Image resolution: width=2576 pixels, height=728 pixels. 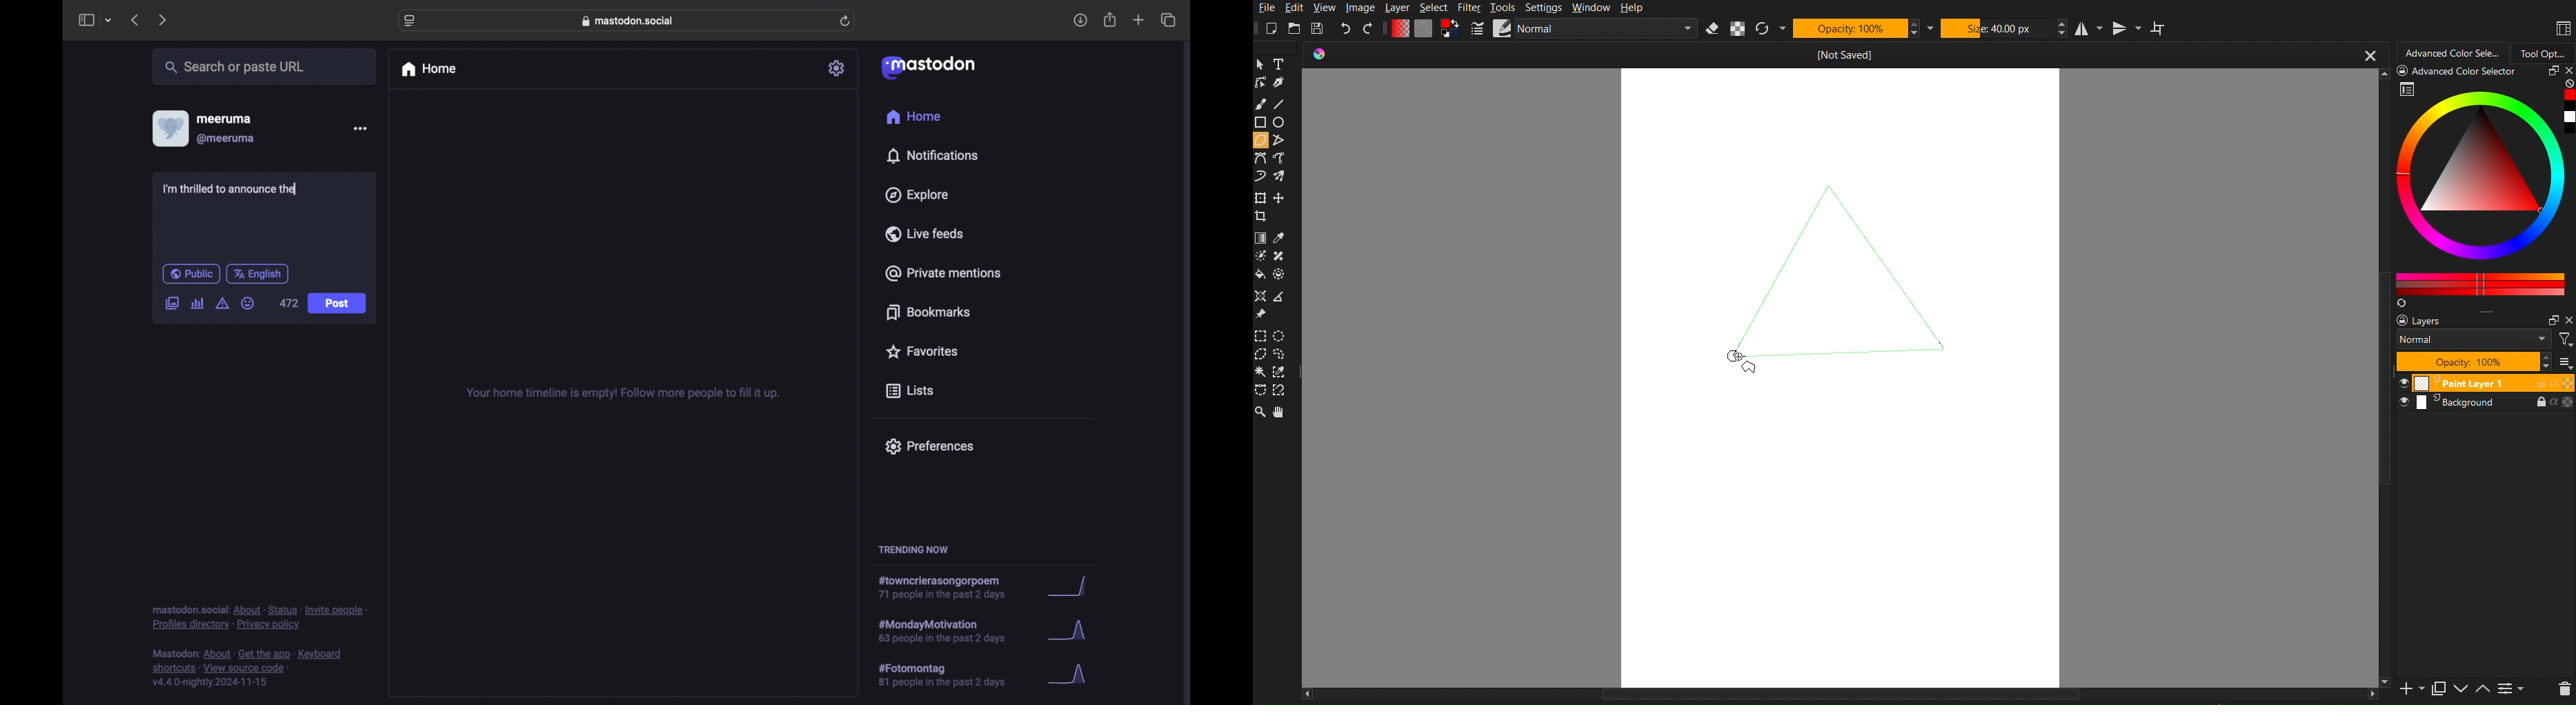 I want to click on hashtag  trend, so click(x=954, y=630).